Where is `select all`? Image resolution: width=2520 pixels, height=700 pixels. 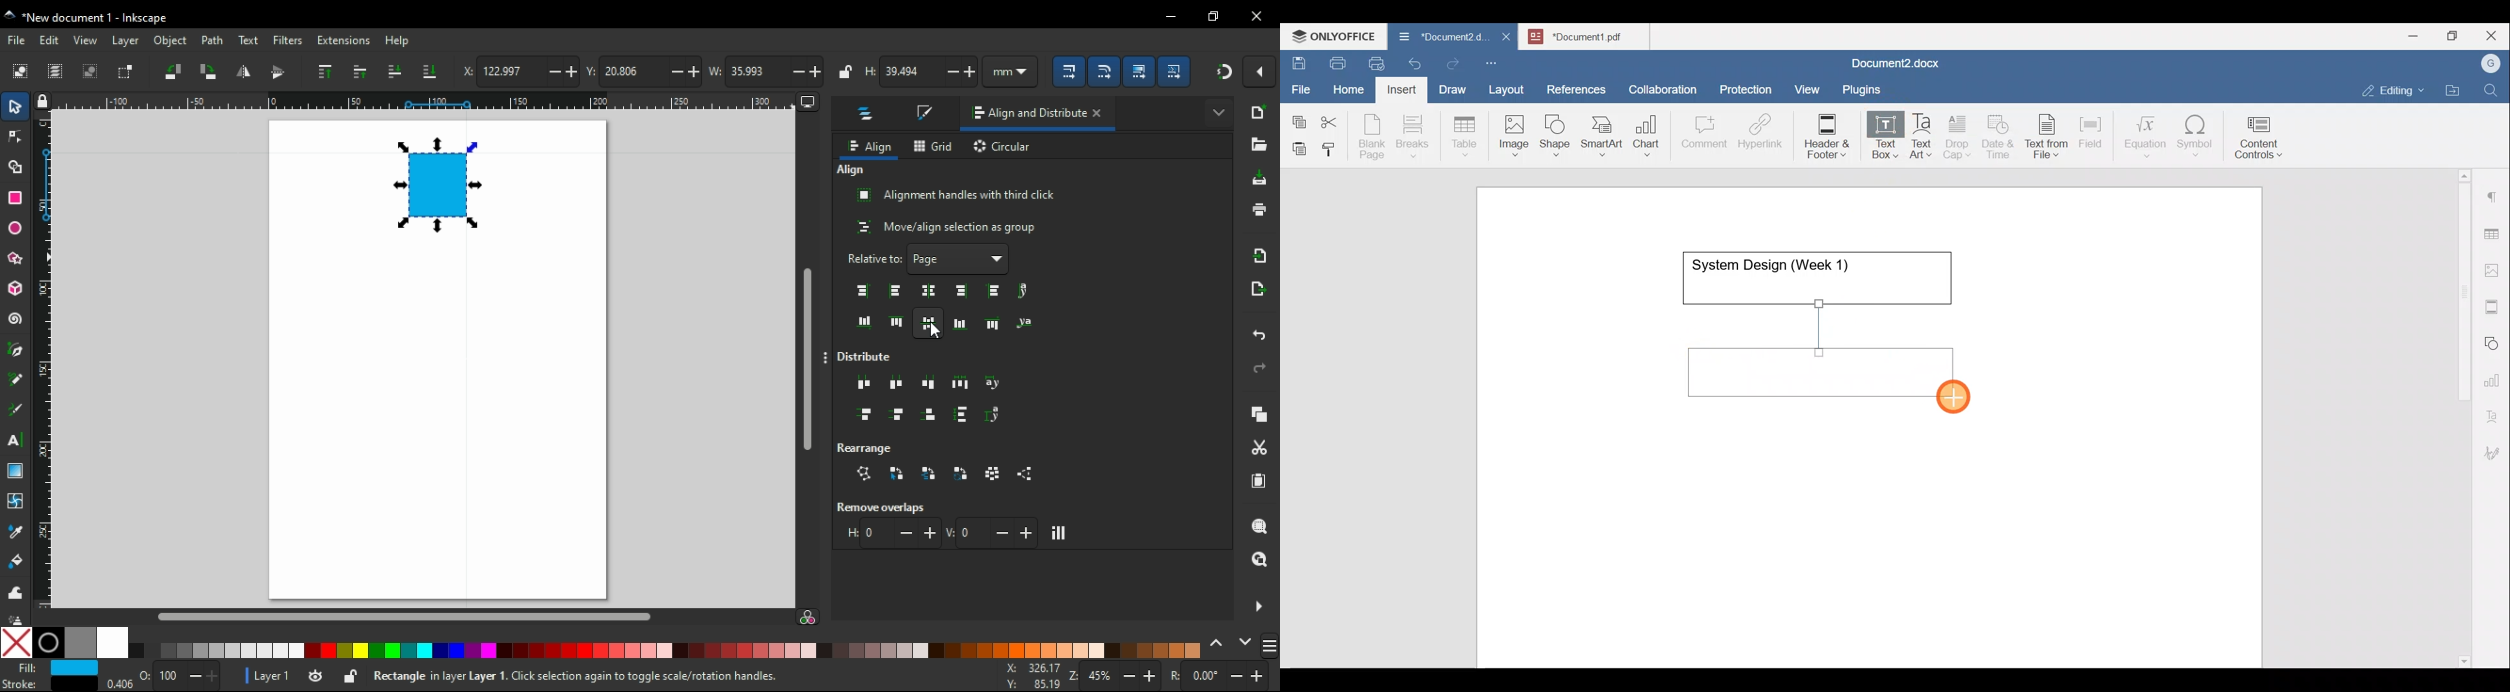 select all is located at coordinates (20, 72).